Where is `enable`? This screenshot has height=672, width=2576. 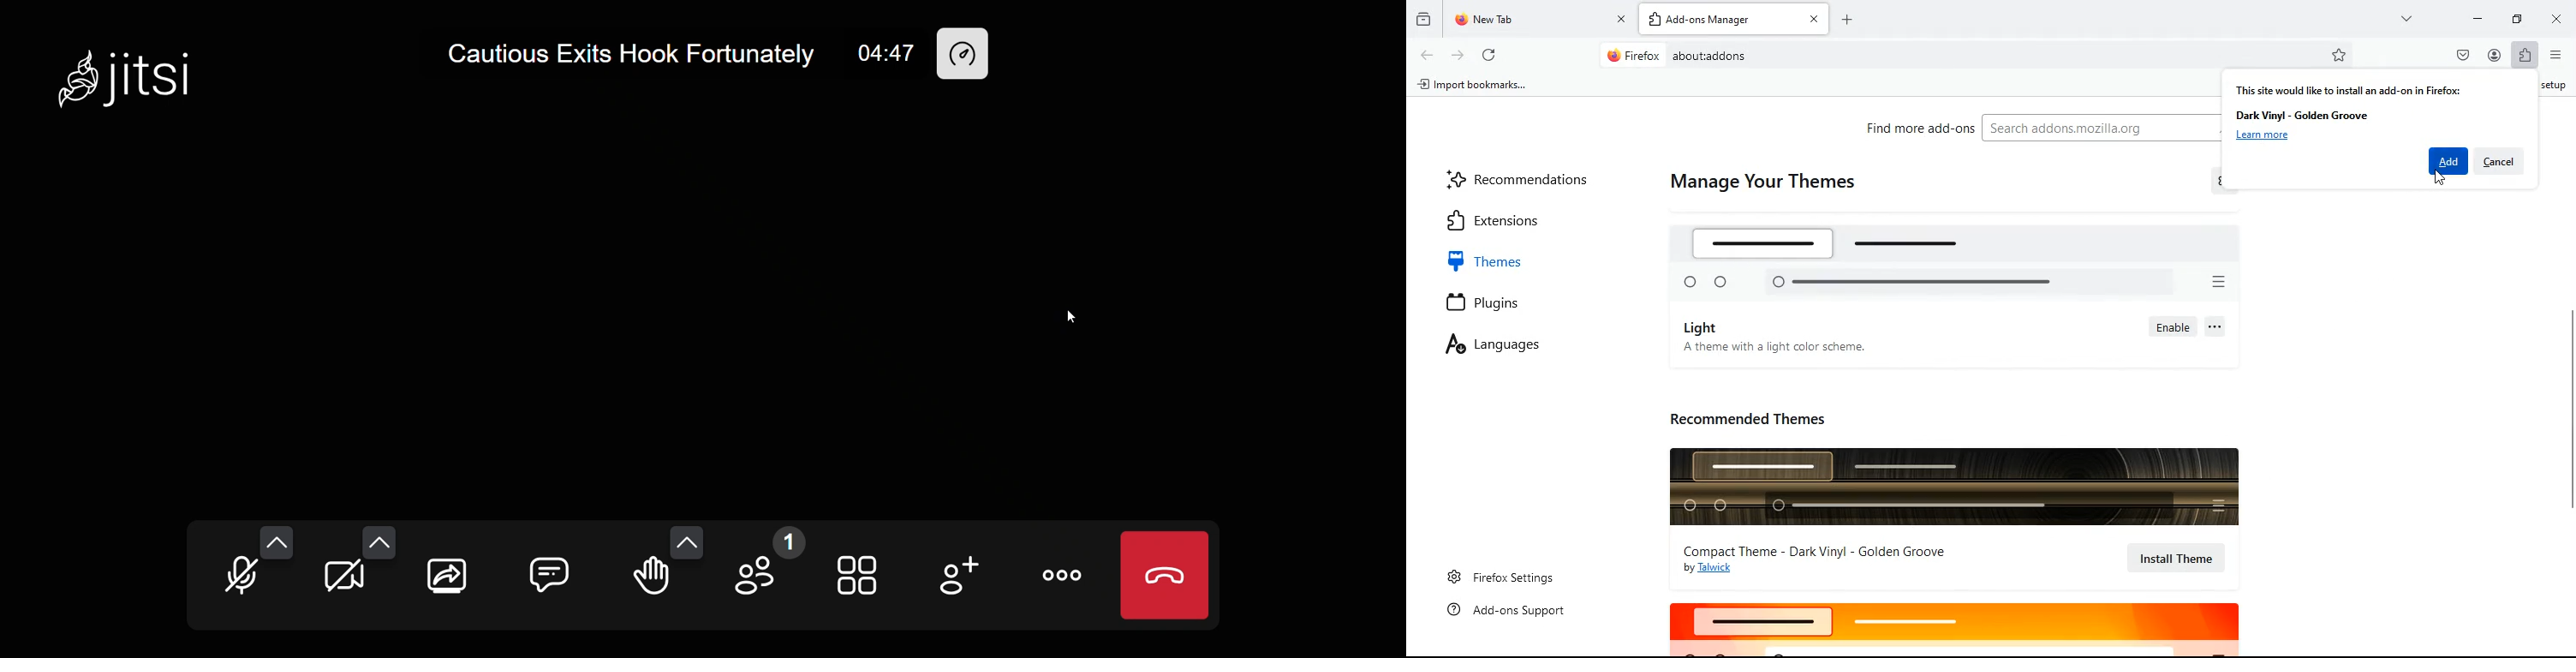
enable is located at coordinates (2172, 327).